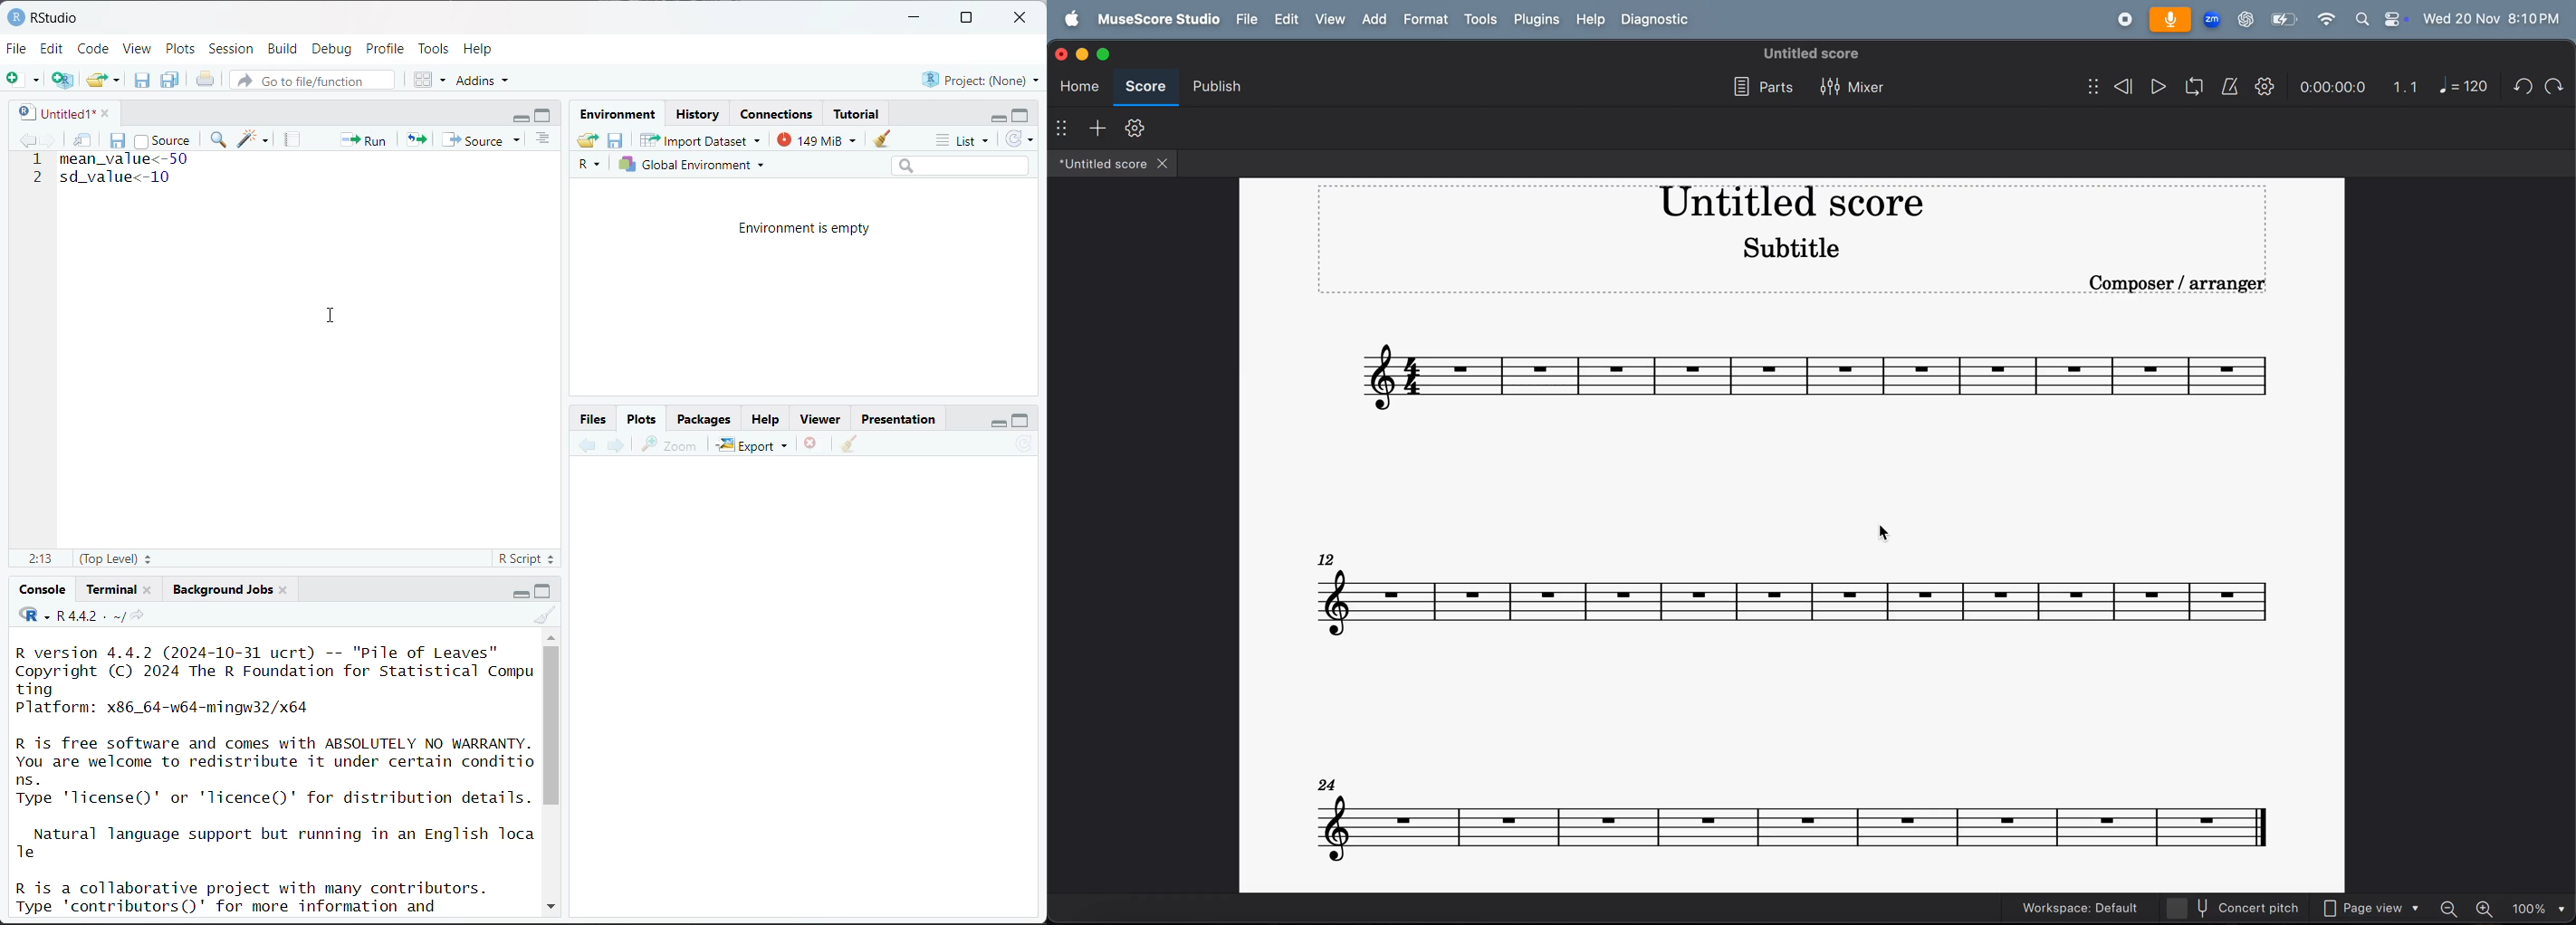  I want to click on source, so click(162, 139).